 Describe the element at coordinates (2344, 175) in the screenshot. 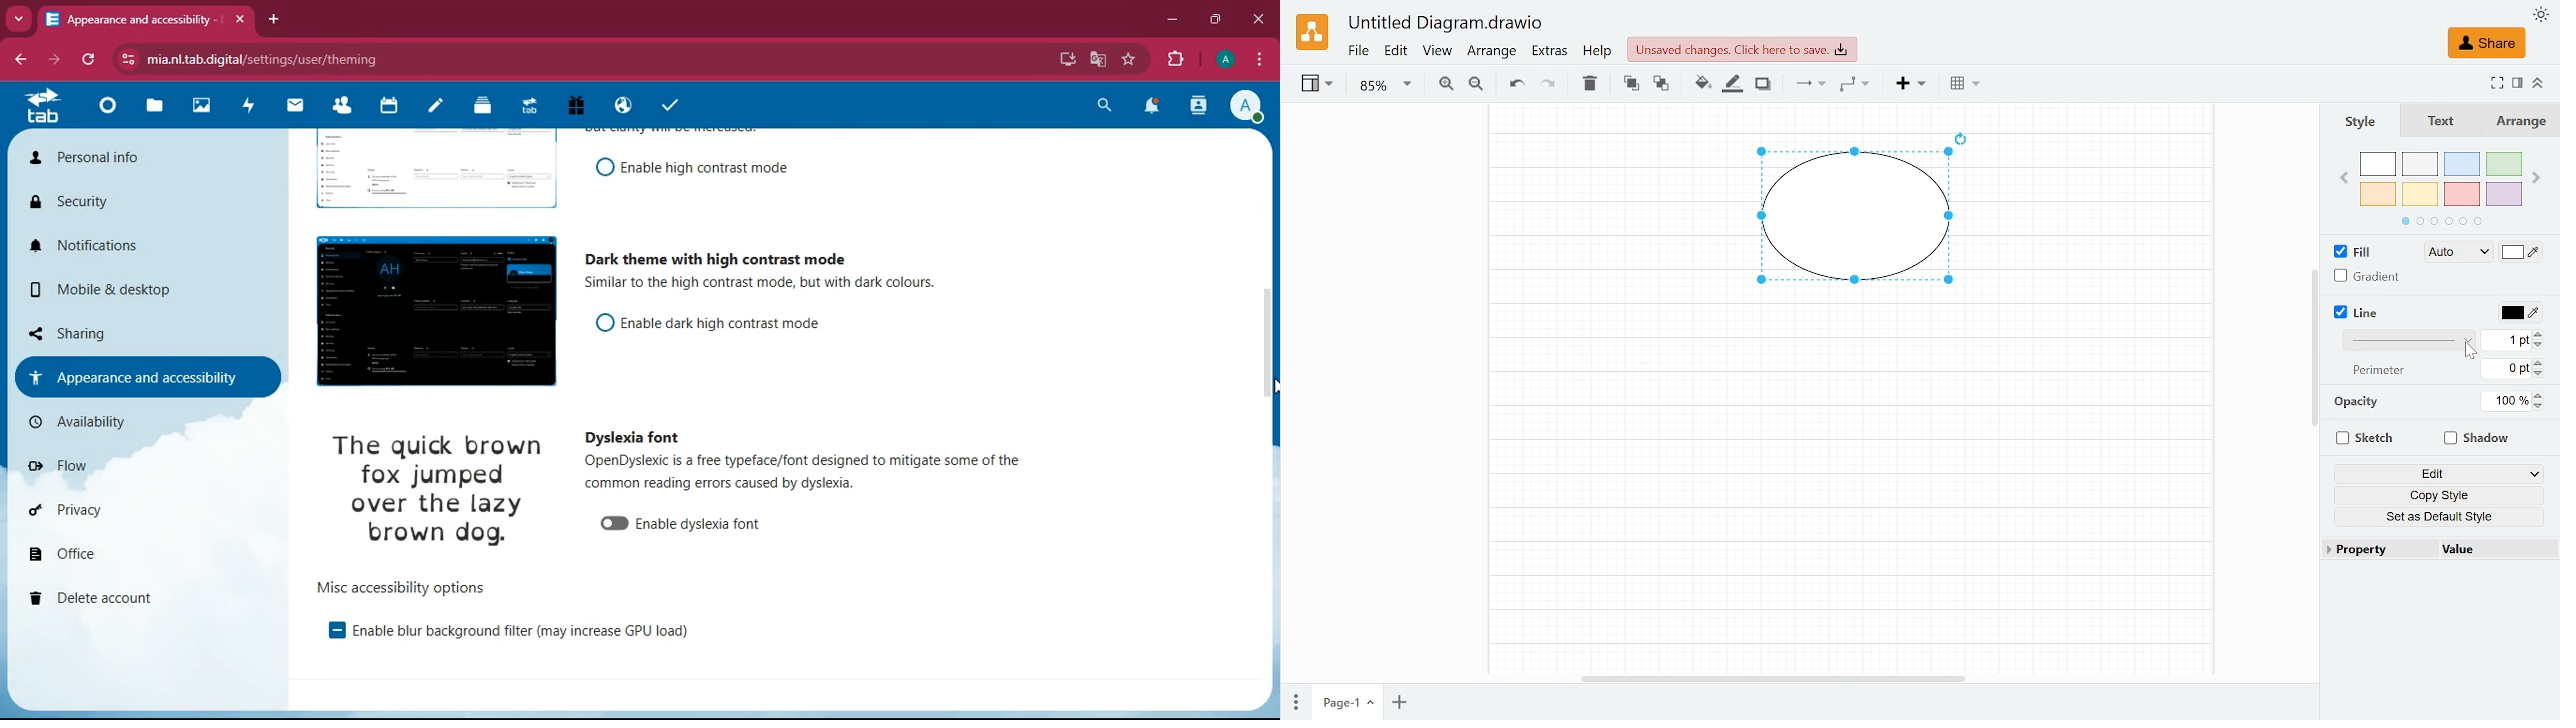

I see `Previous` at that location.